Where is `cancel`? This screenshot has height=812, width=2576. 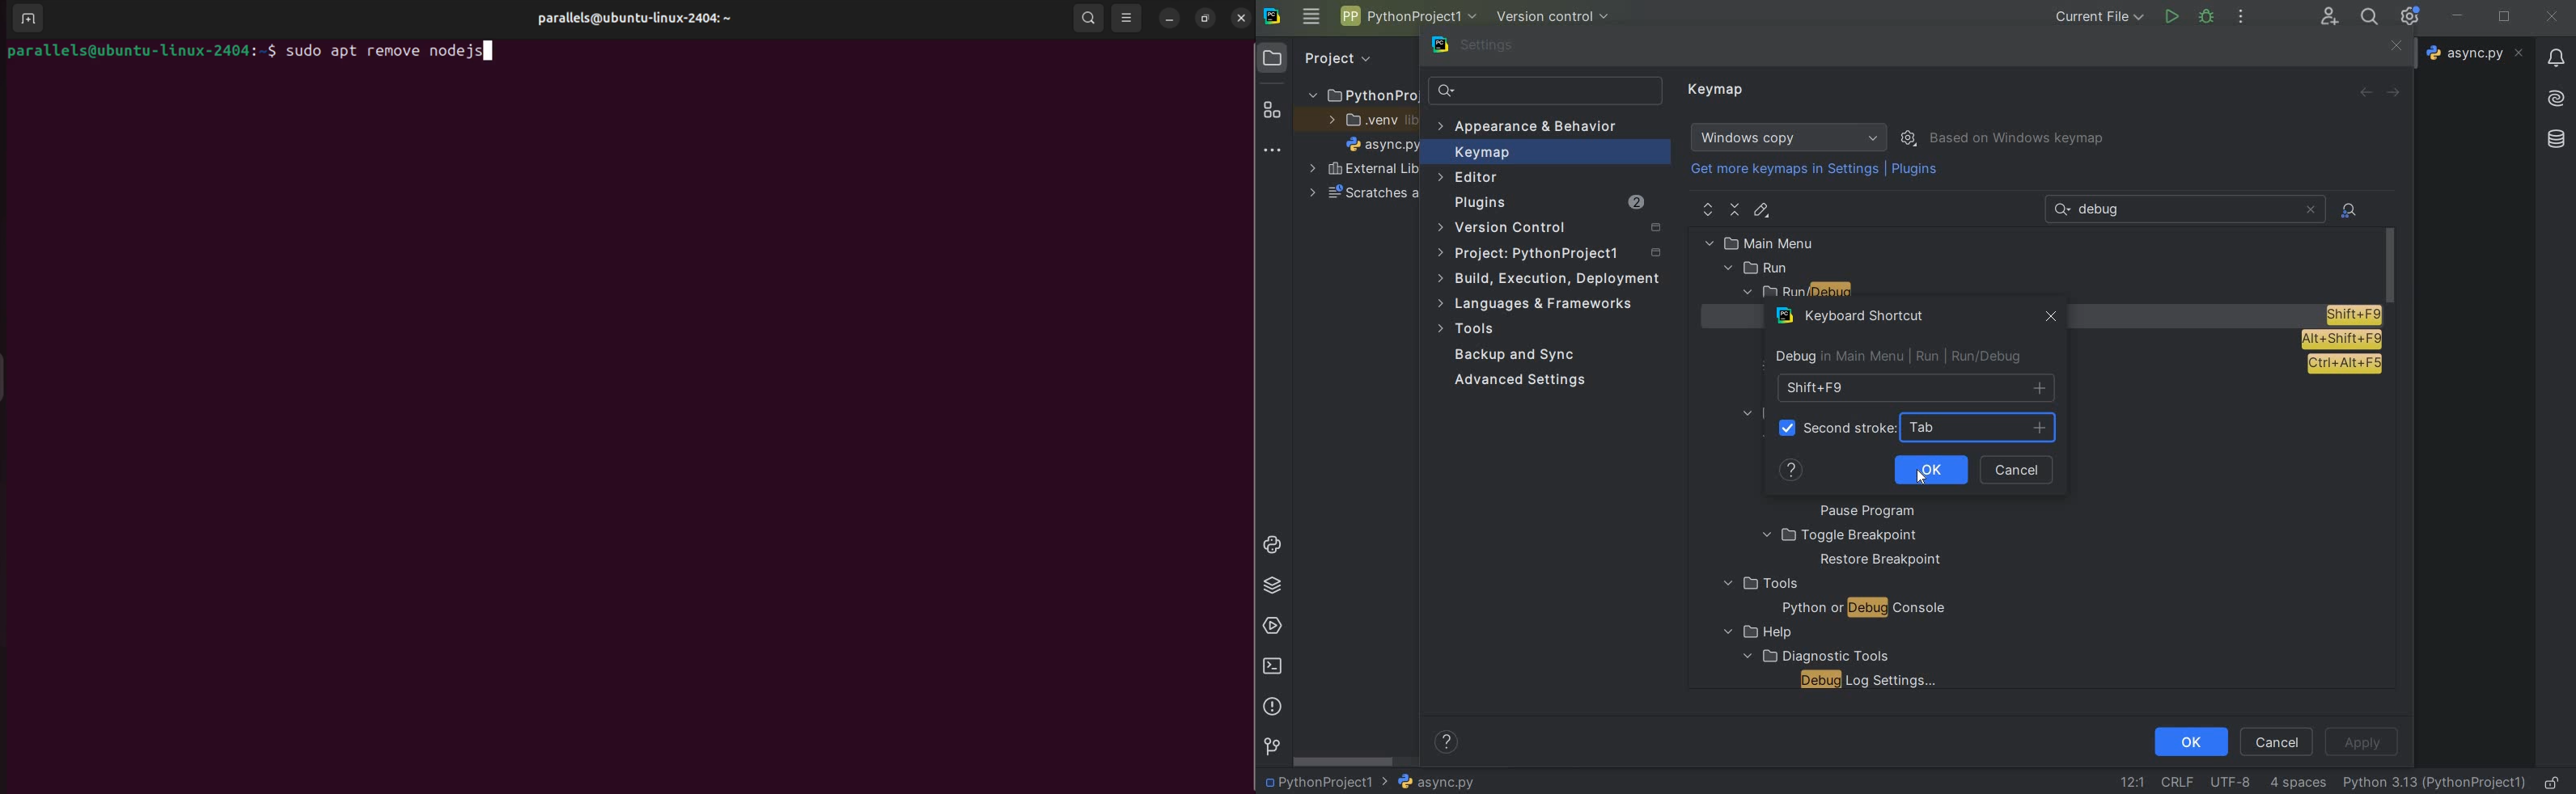
cancel is located at coordinates (2277, 741).